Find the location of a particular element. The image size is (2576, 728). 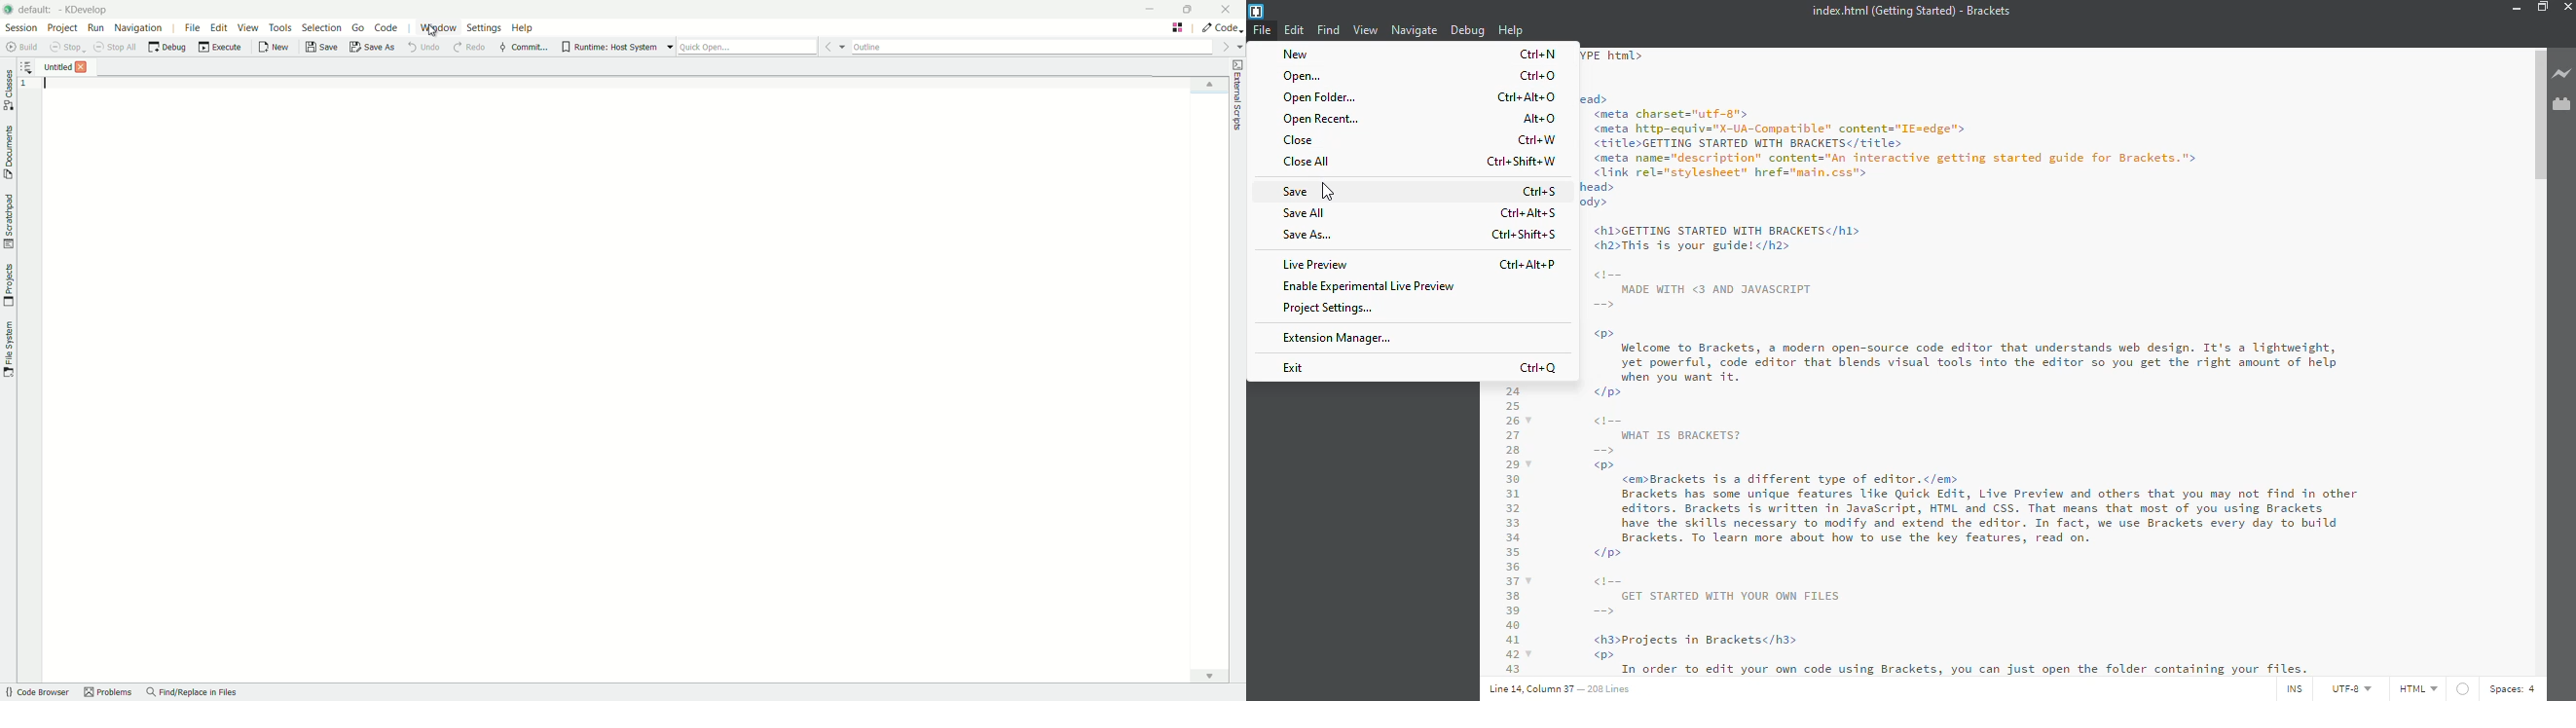

code line is located at coordinates (1508, 532).